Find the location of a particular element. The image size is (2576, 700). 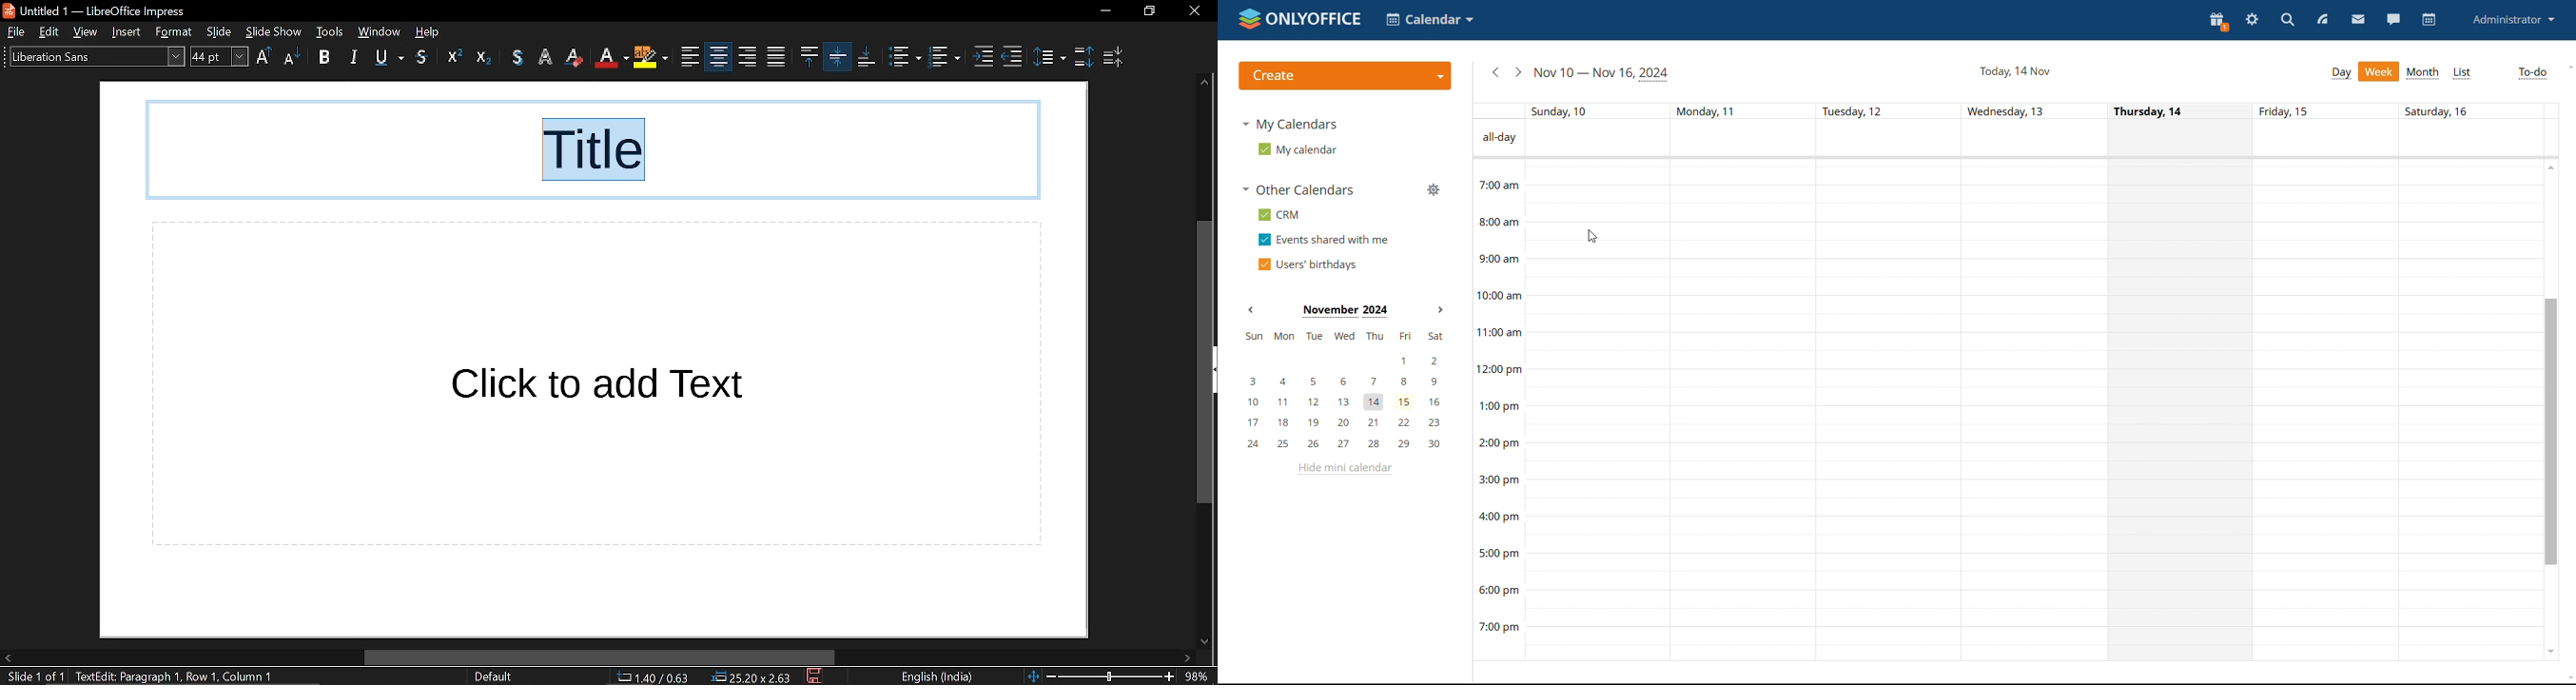

close is located at coordinates (1194, 11).